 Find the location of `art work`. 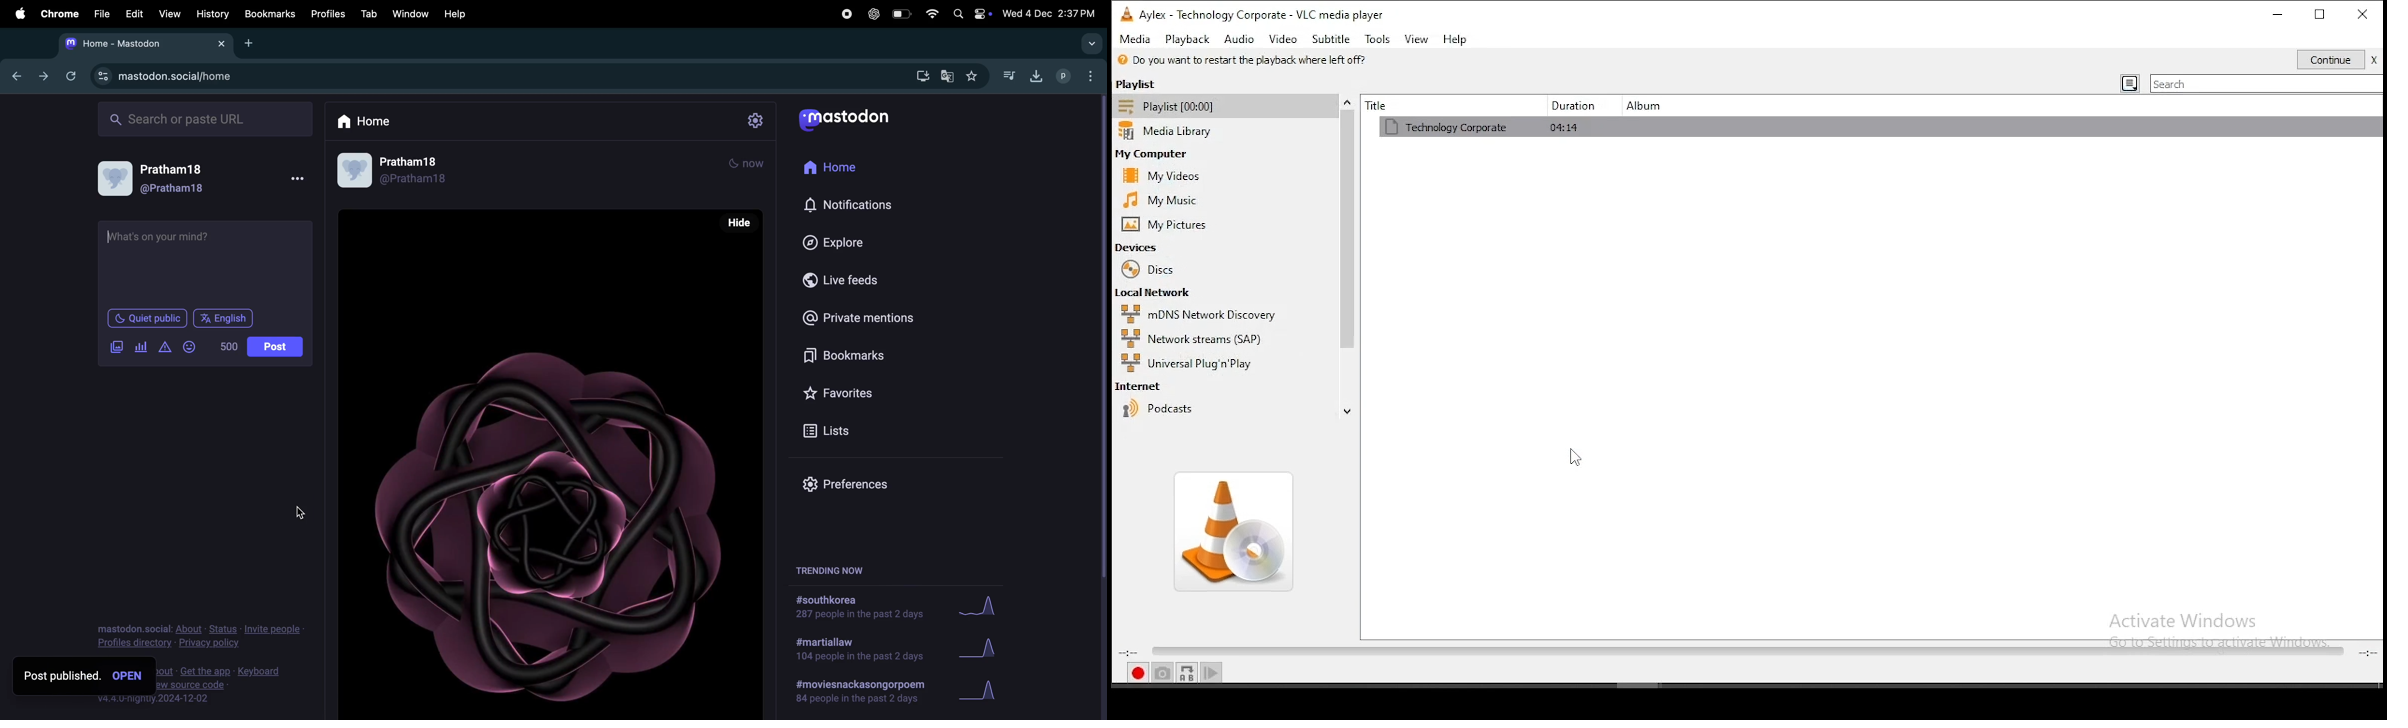

art work is located at coordinates (550, 464).